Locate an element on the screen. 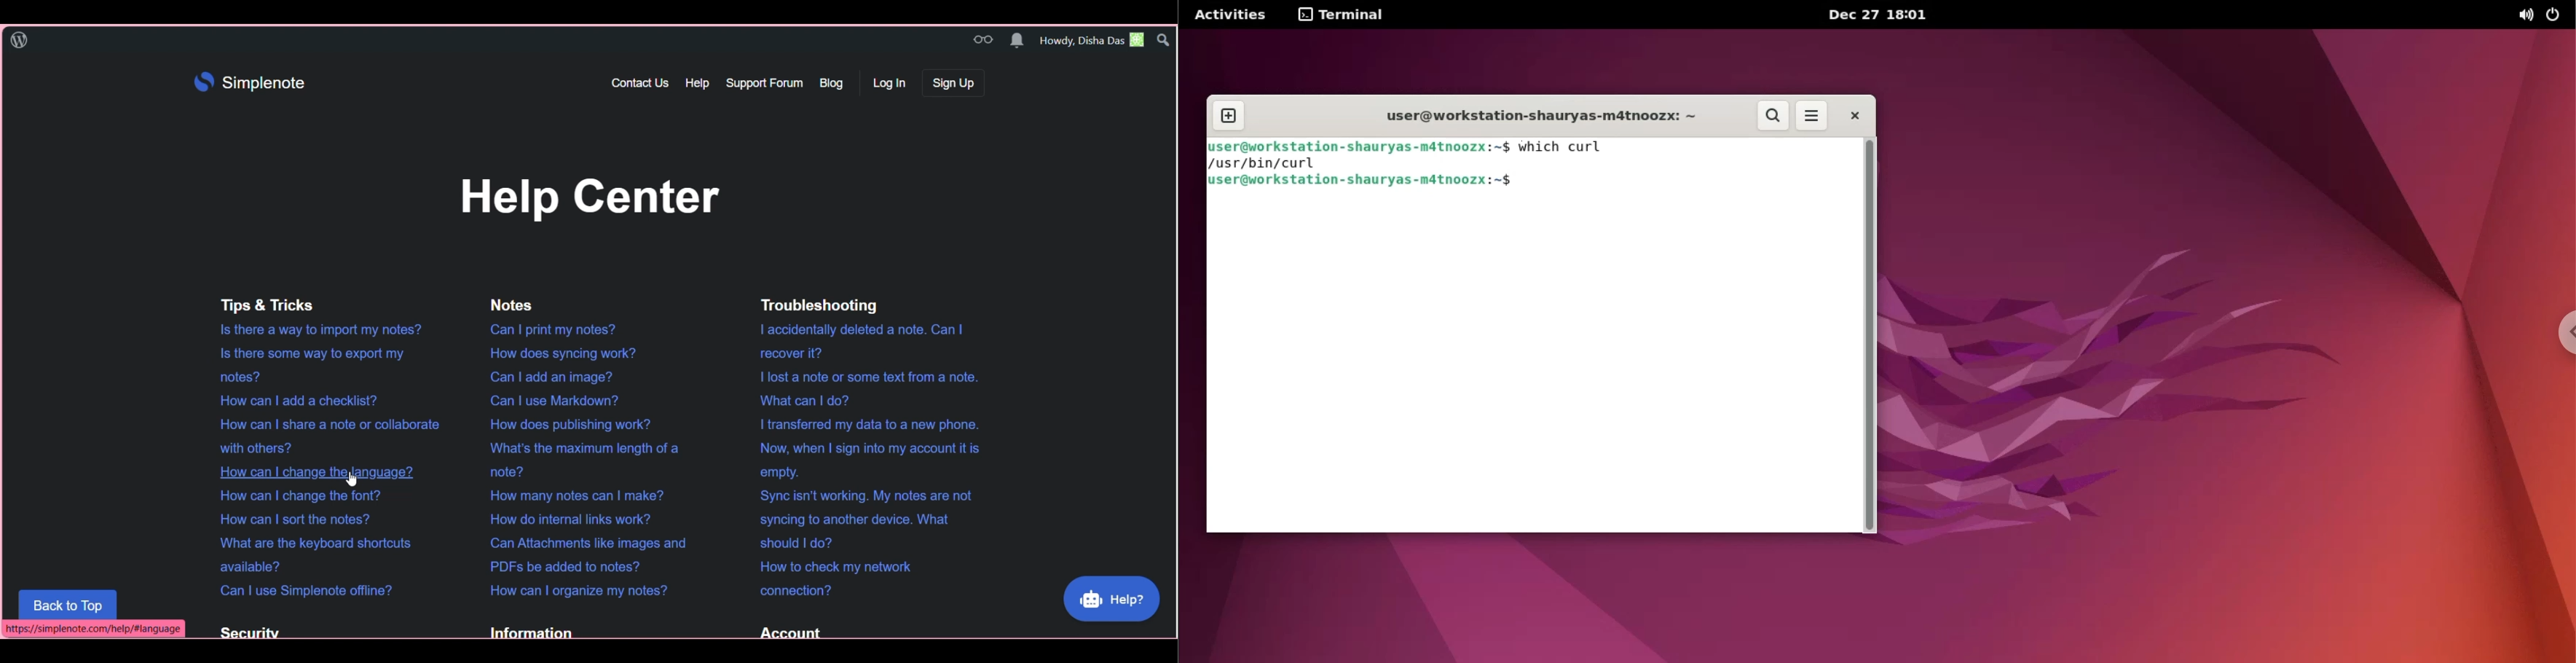  Can | print my notes? is located at coordinates (552, 329).